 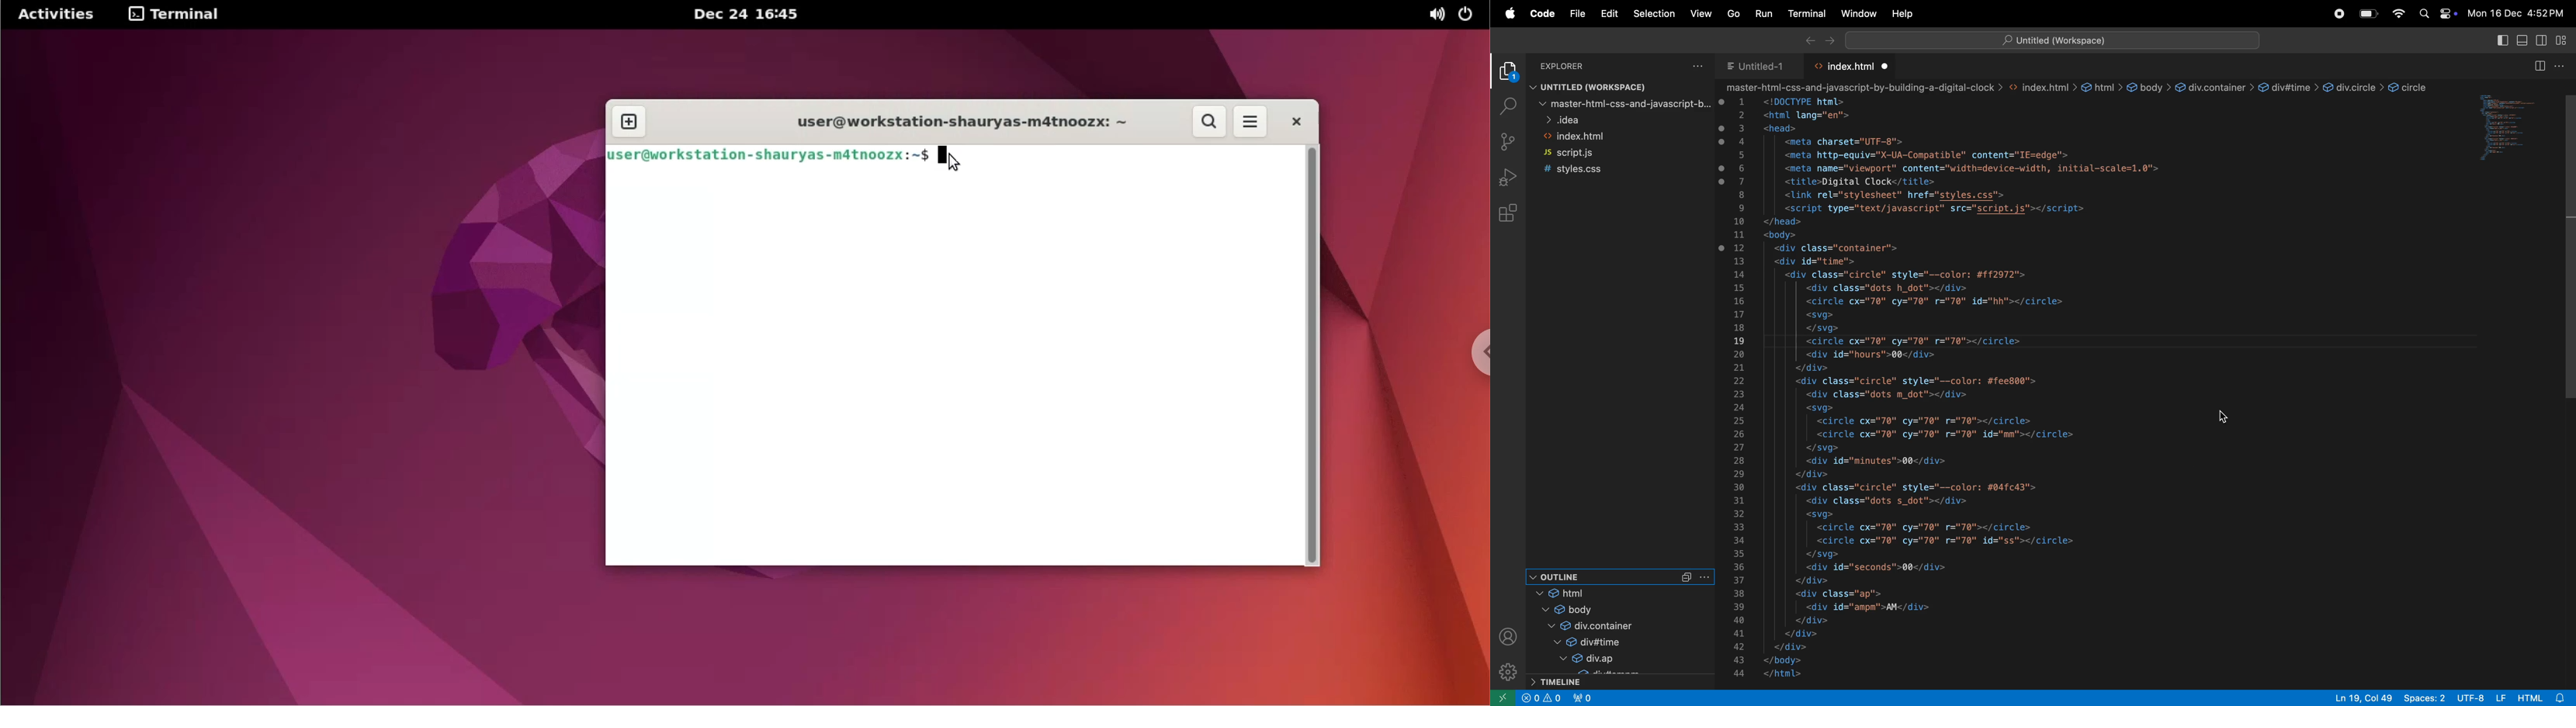 What do you see at coordinates (2369, 13) in the screenshot?
I see `battery` at bounding box center [2369, 13].